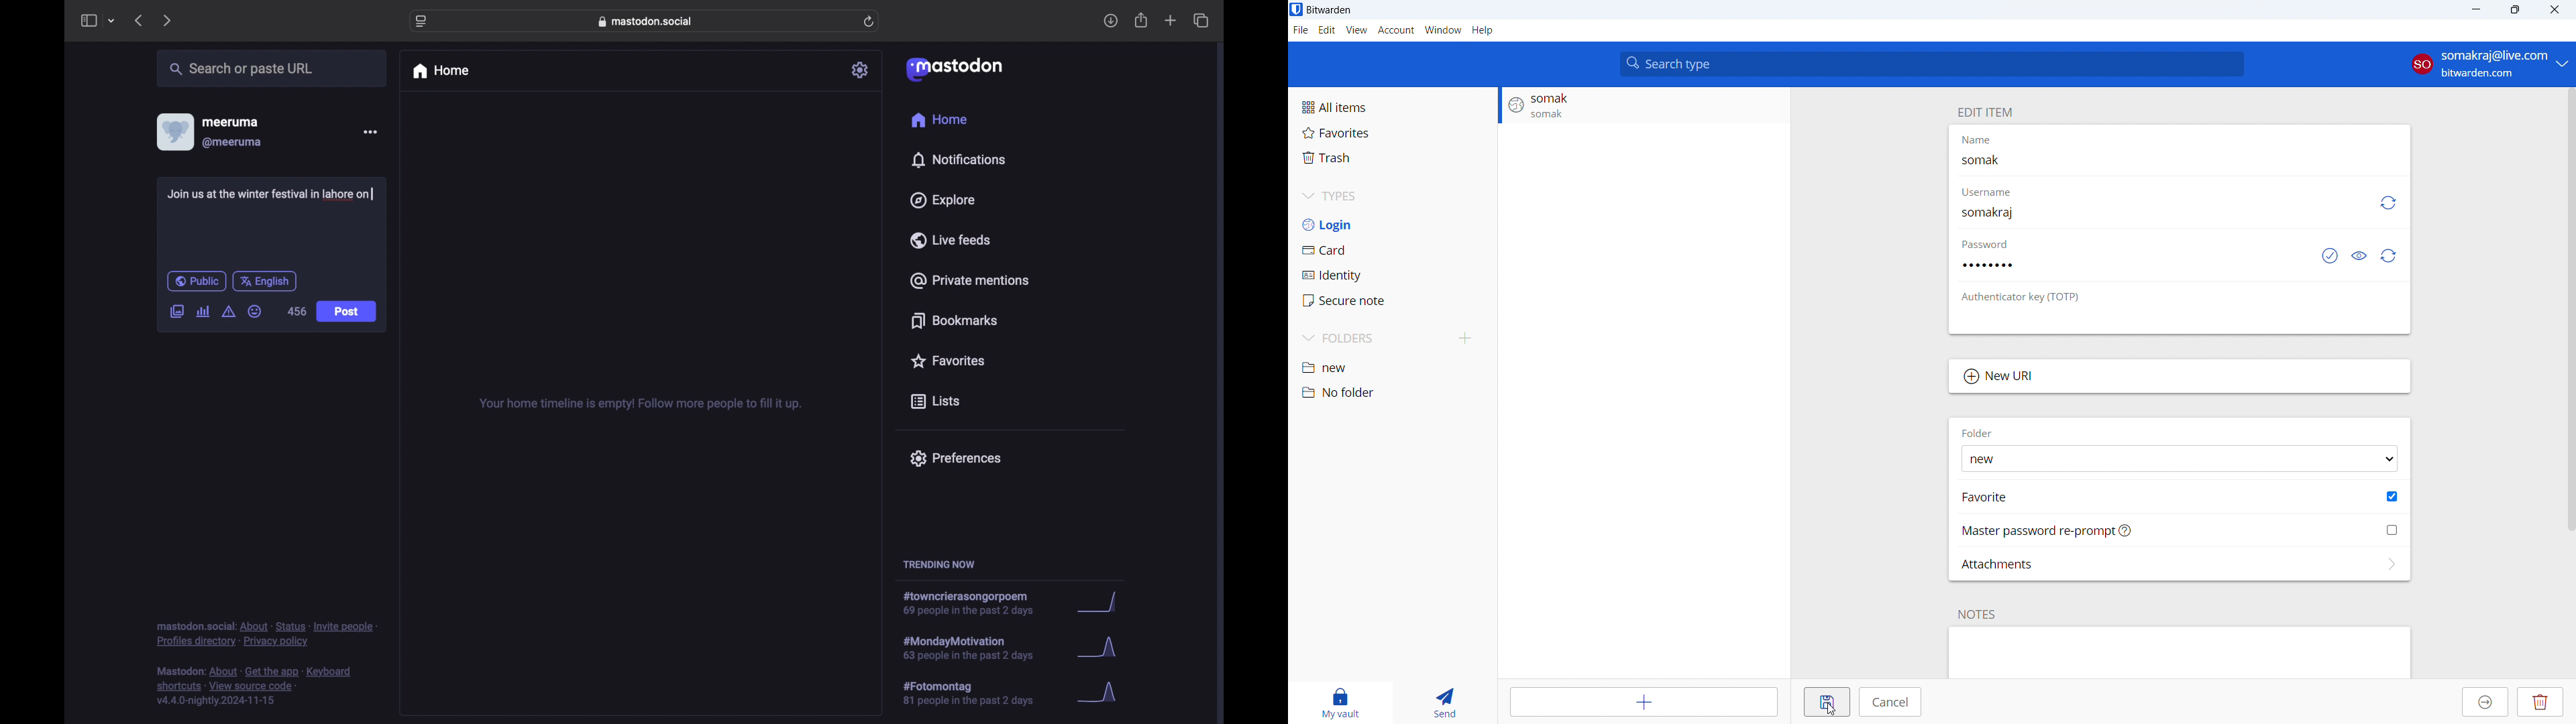  I want to click on Join us at the winter festival in lahore on, so click(272, 194).